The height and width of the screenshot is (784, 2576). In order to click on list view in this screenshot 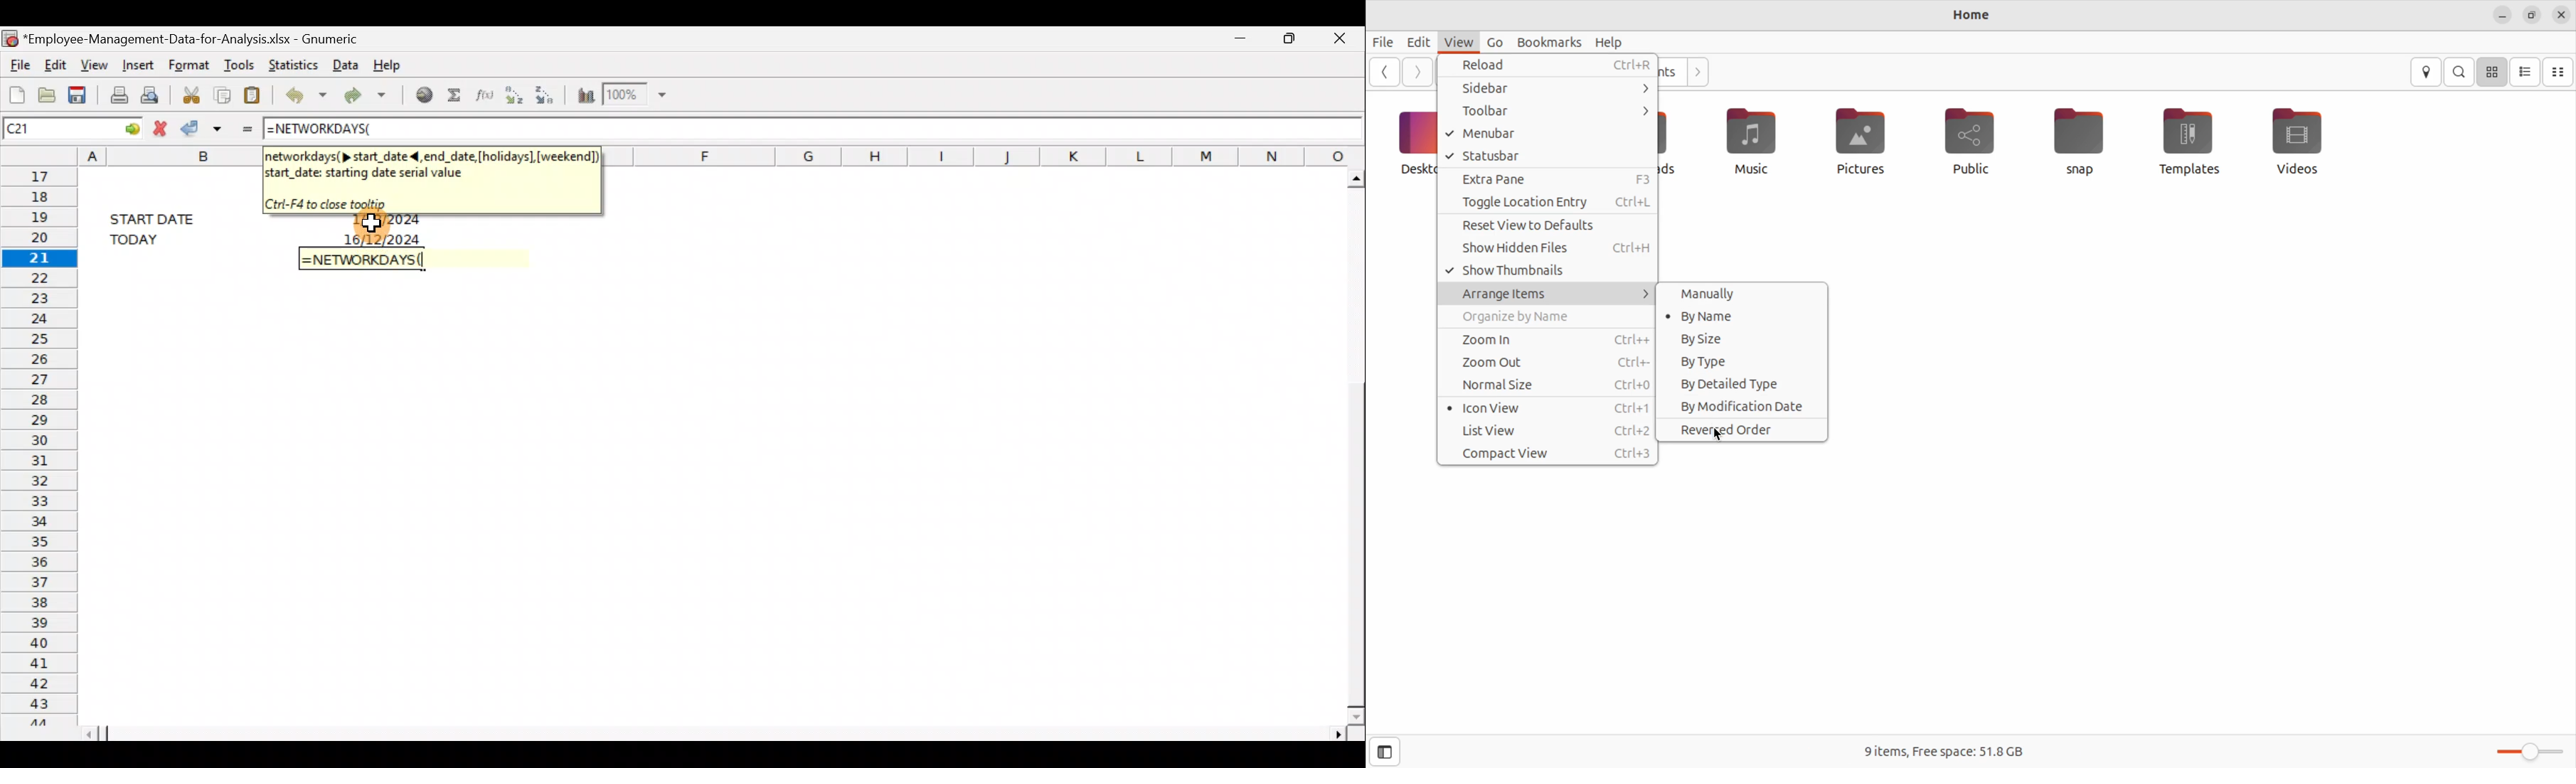, I will do `click(2525, 72)`.